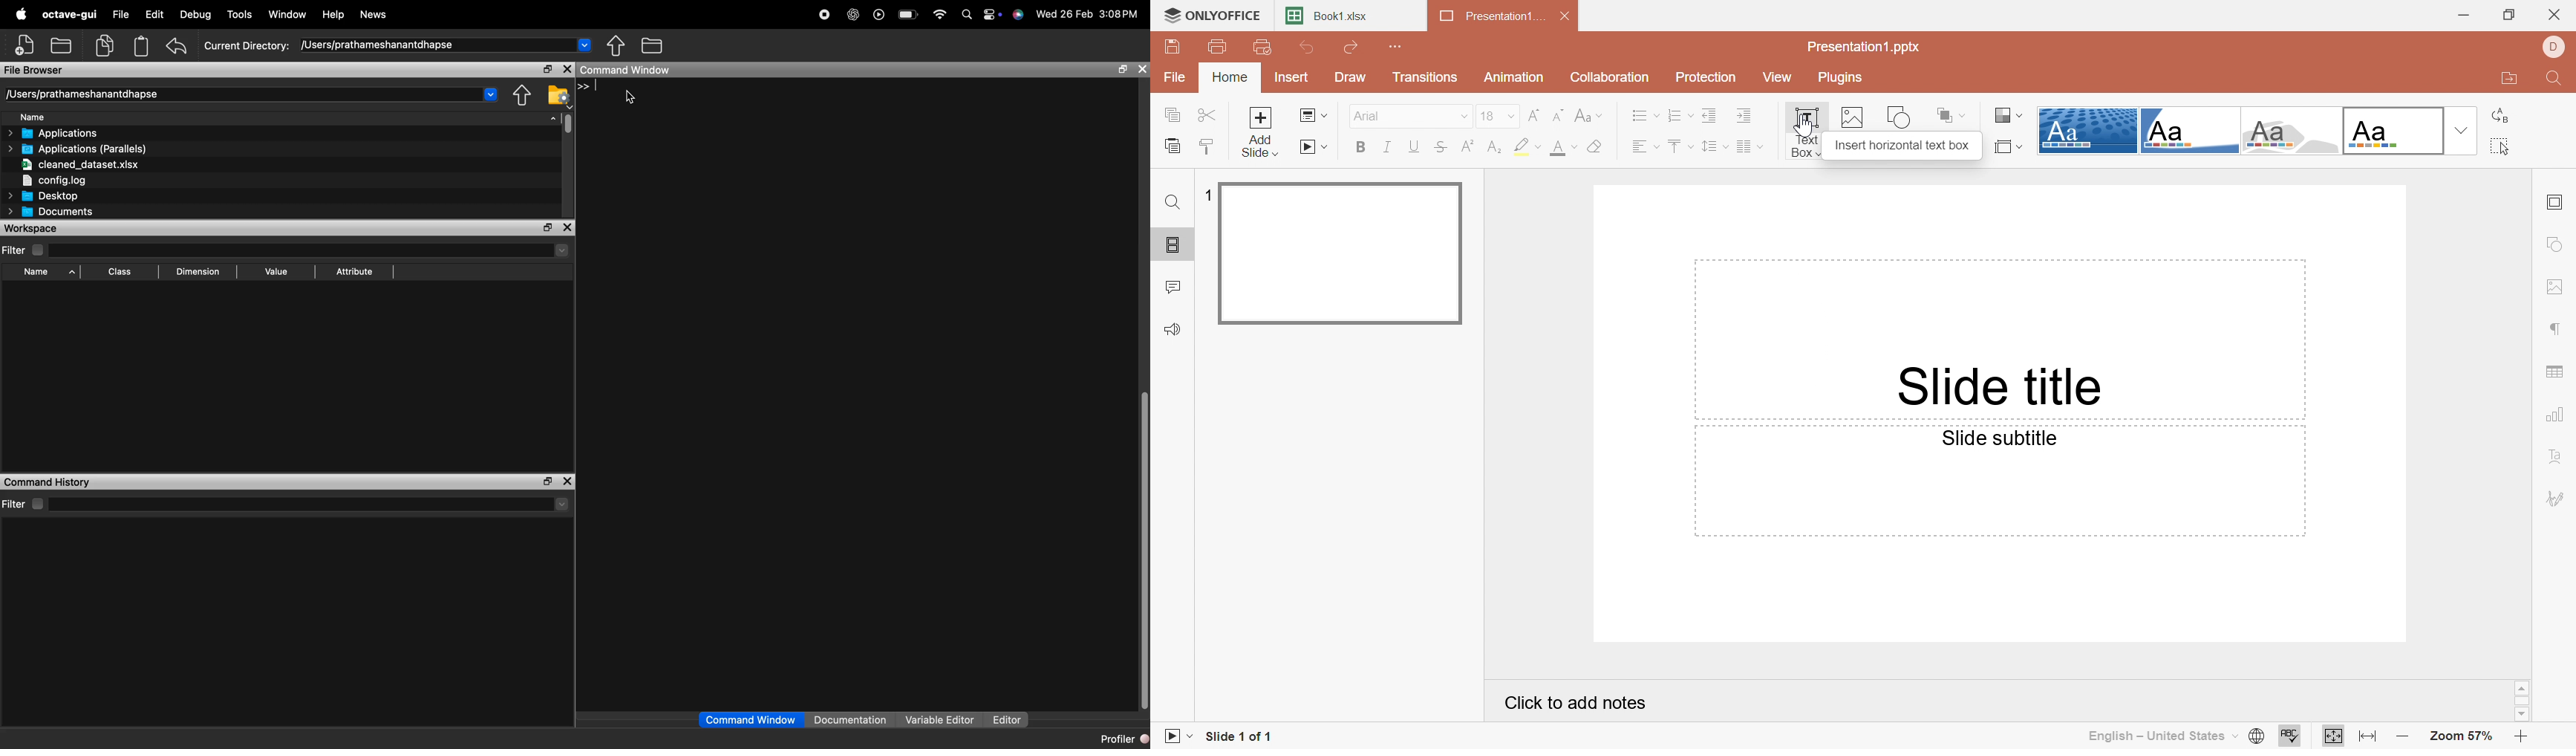  I want to click on Change color theme, so click(2010, 116).